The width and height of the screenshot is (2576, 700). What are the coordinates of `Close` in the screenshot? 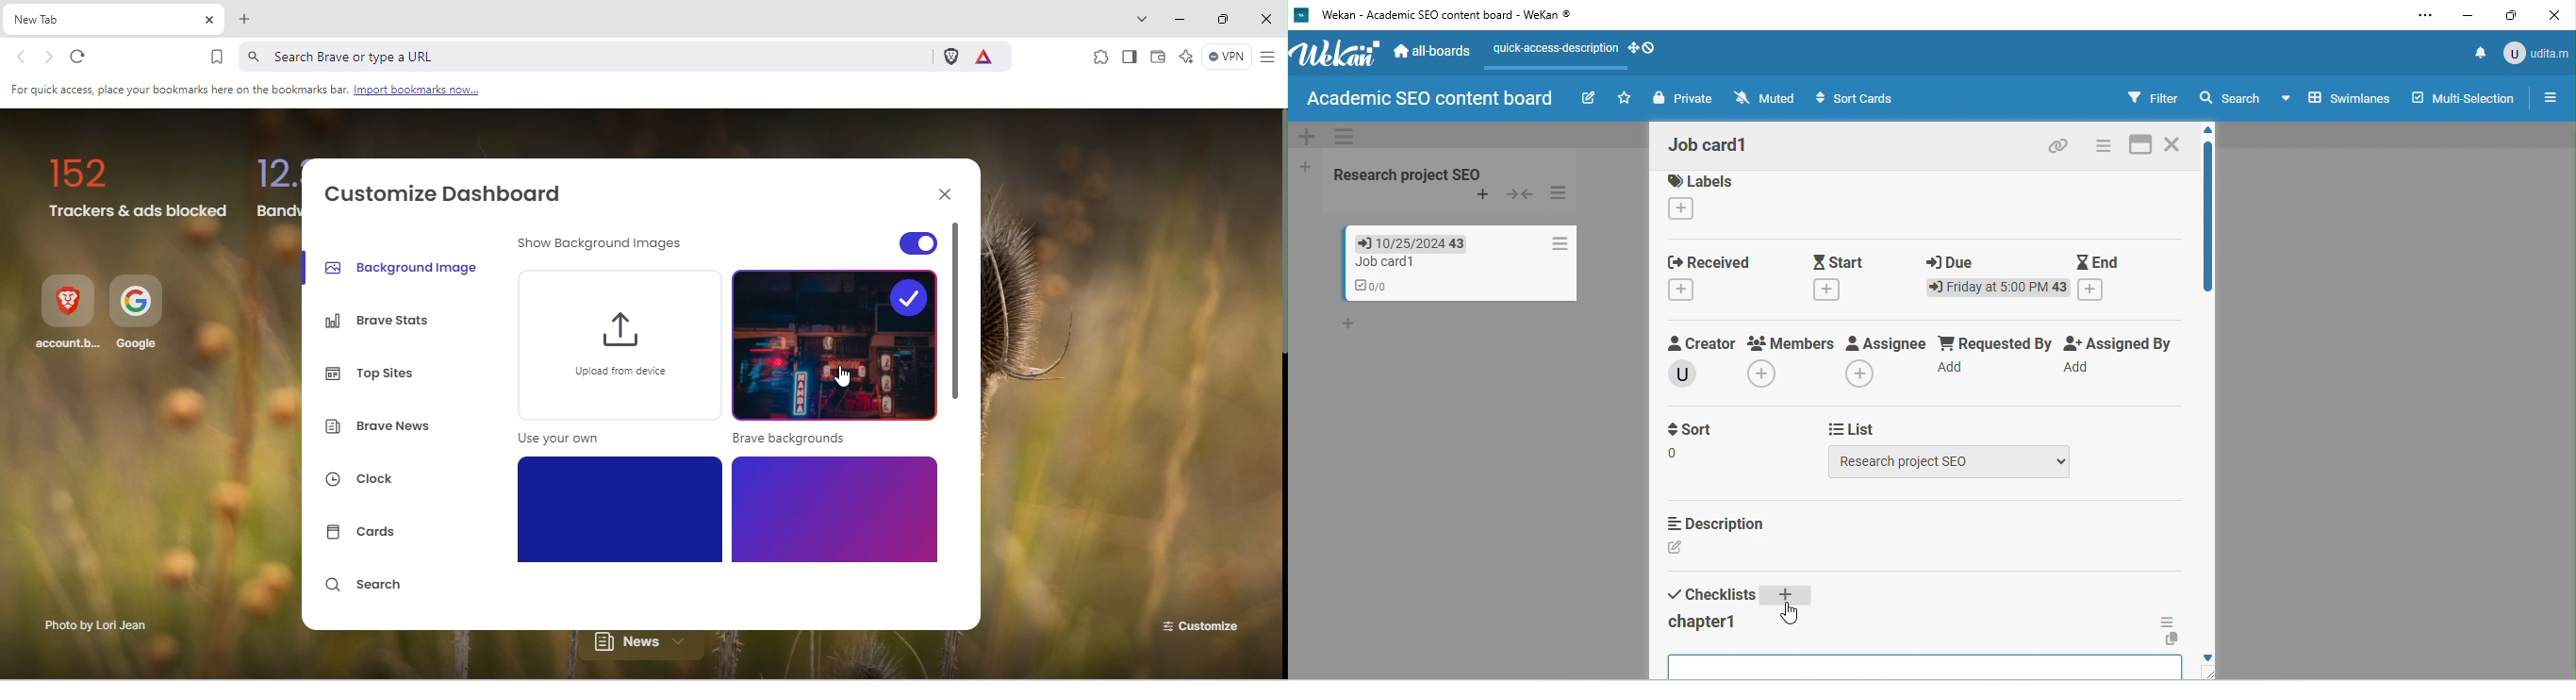 It's located at (1268, 19).